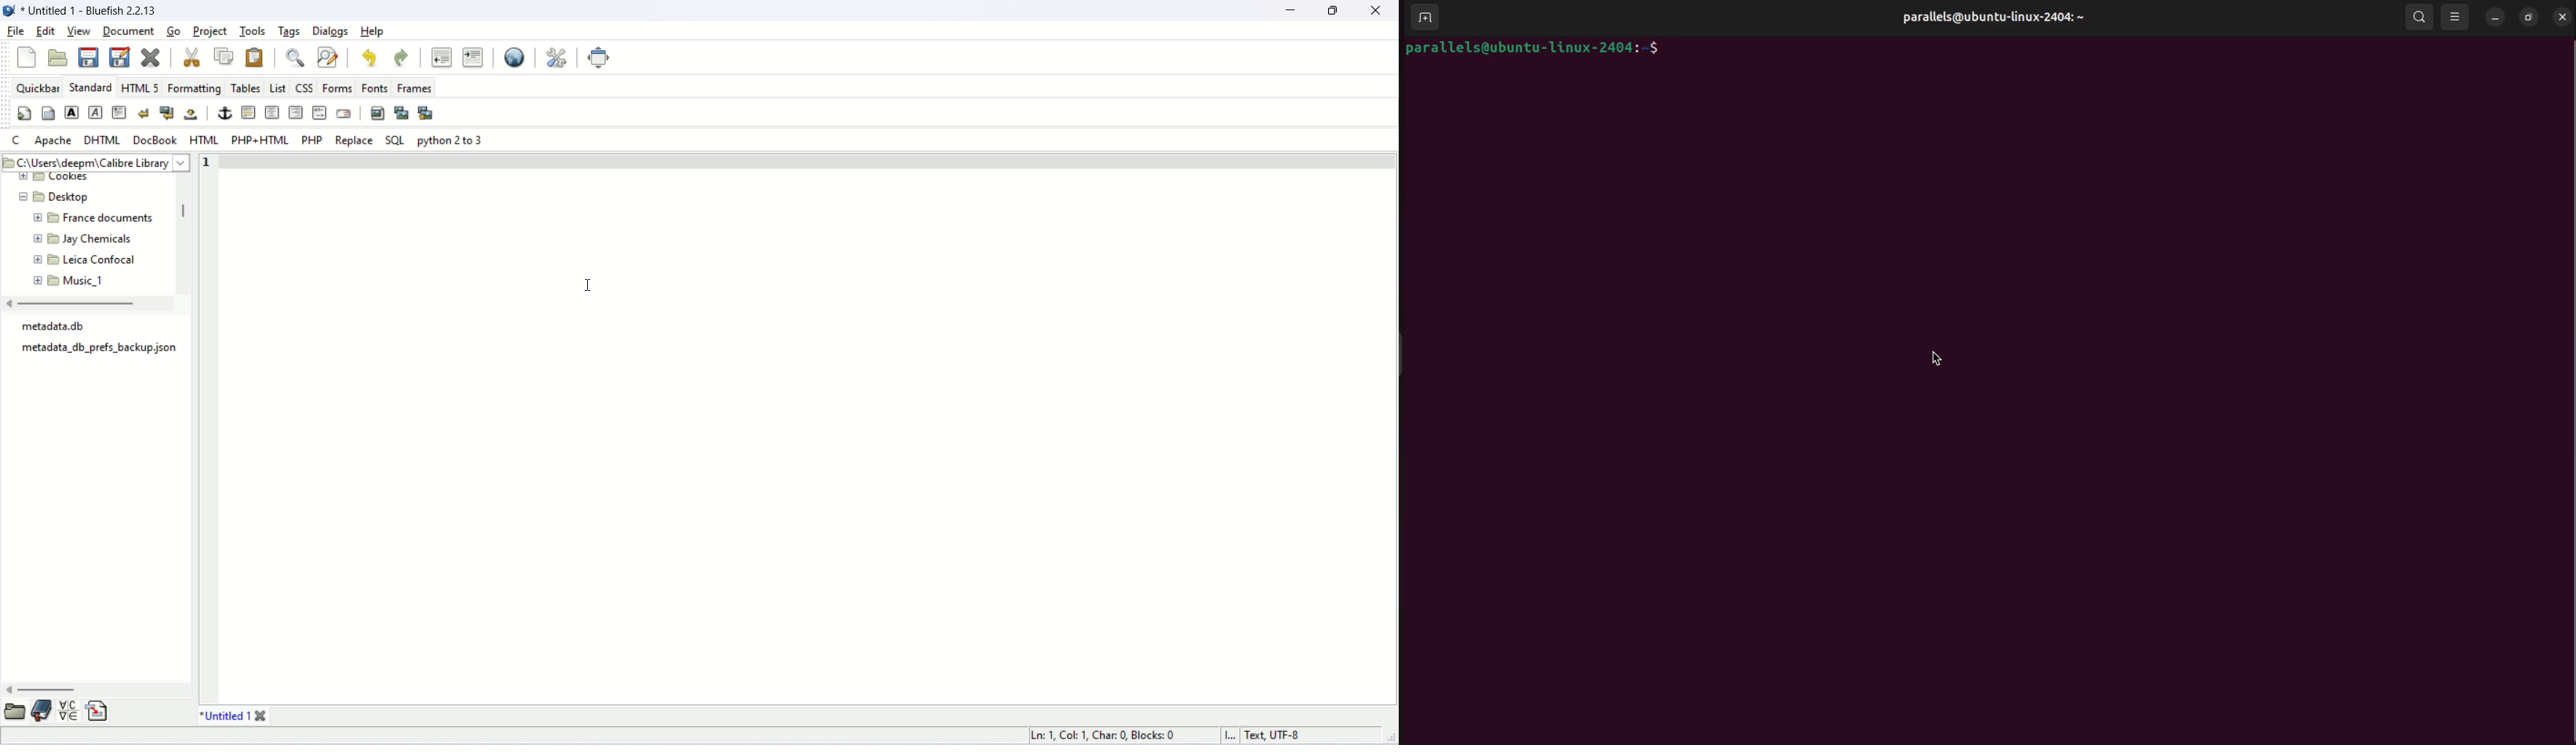  Describe the element at coordinates (89, 87) in the screenshot. I see `standard` at that location.